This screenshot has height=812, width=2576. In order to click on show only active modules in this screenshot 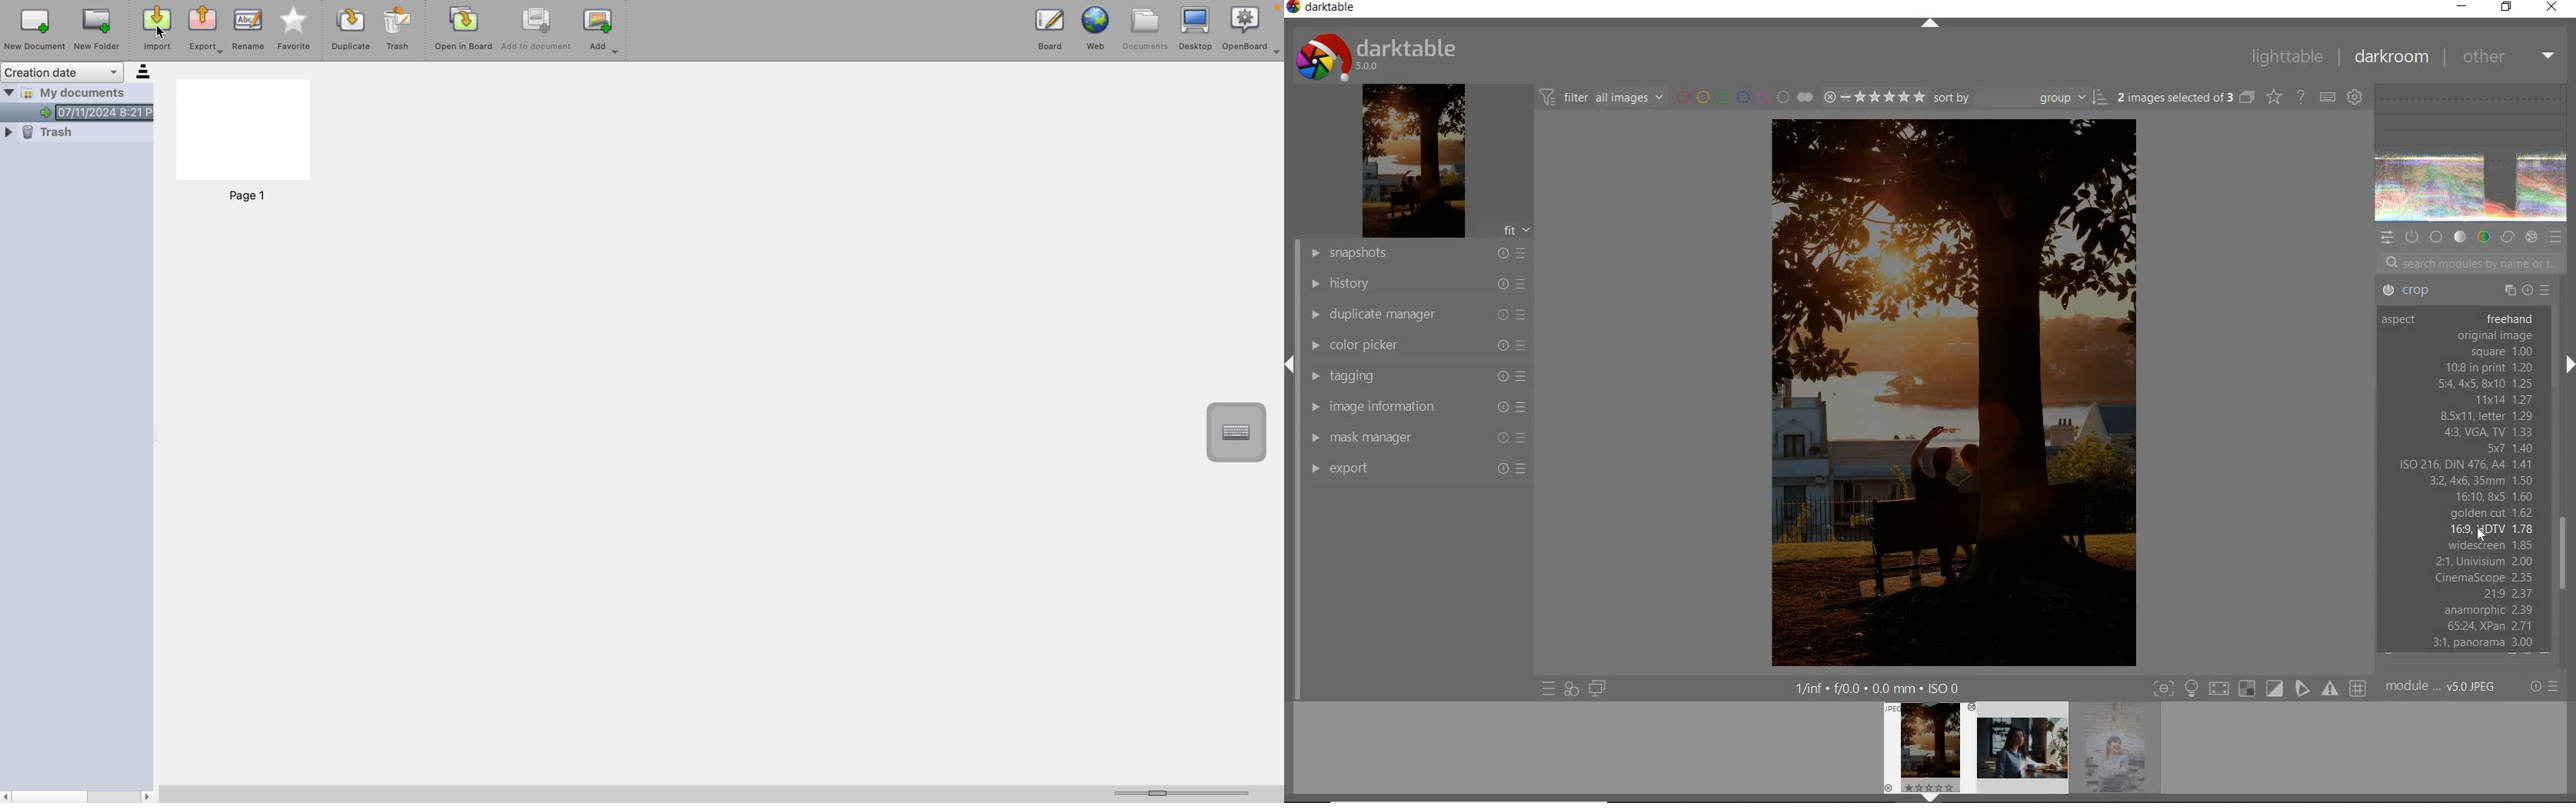, I will do `click(2413, 236)`.